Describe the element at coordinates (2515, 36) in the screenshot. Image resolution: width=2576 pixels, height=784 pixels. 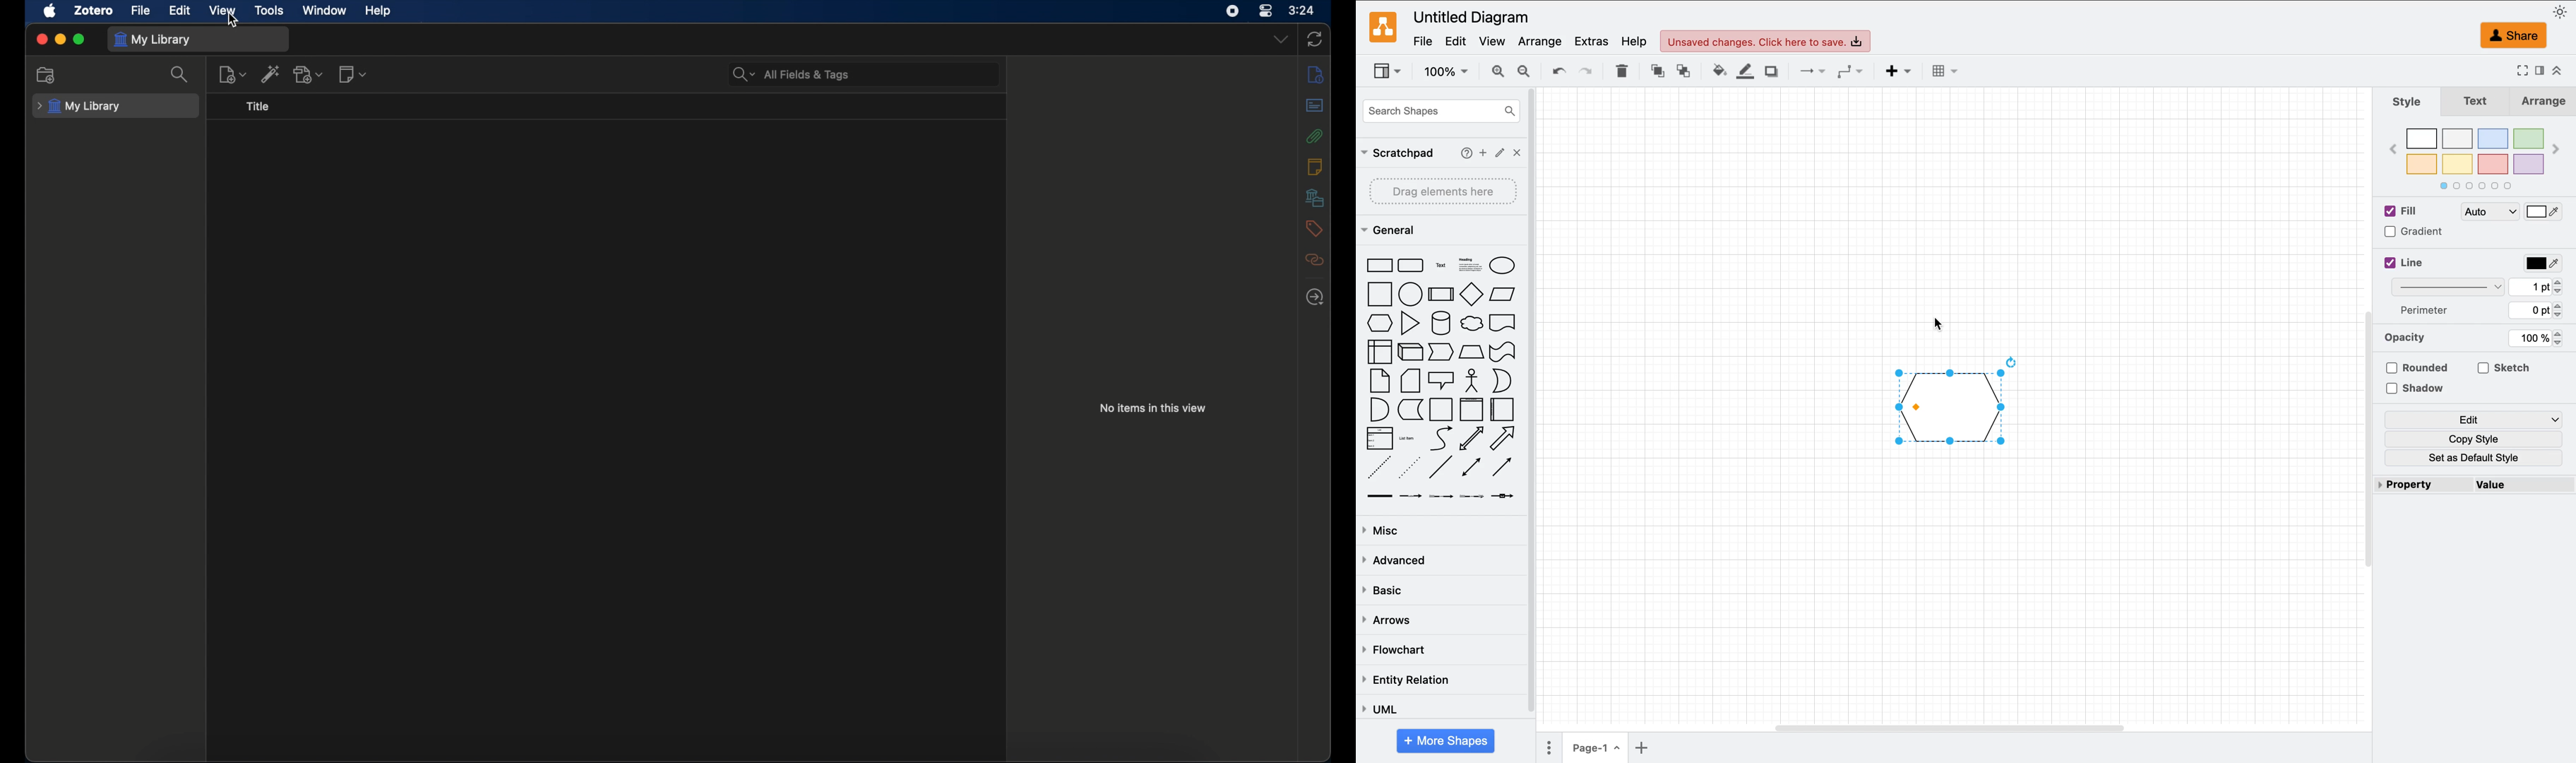
I see `share` at that location.